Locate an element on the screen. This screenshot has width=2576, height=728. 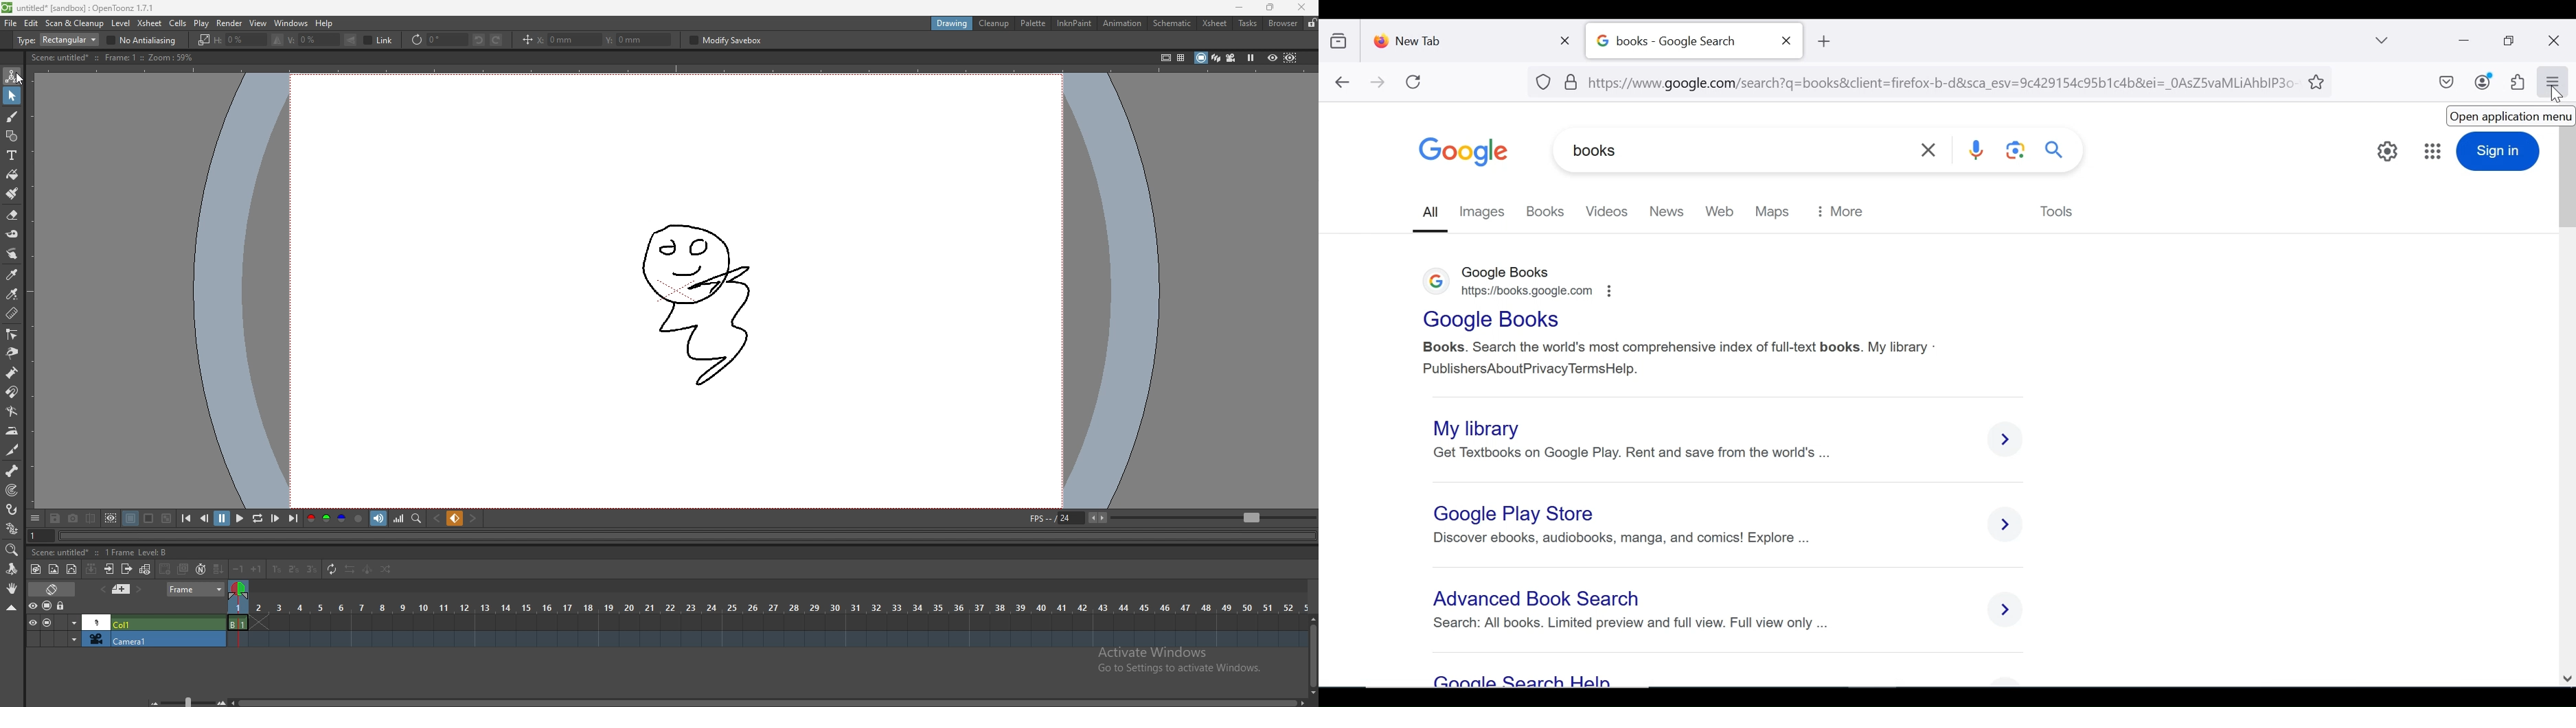
description is located at coordinates (102, 551).